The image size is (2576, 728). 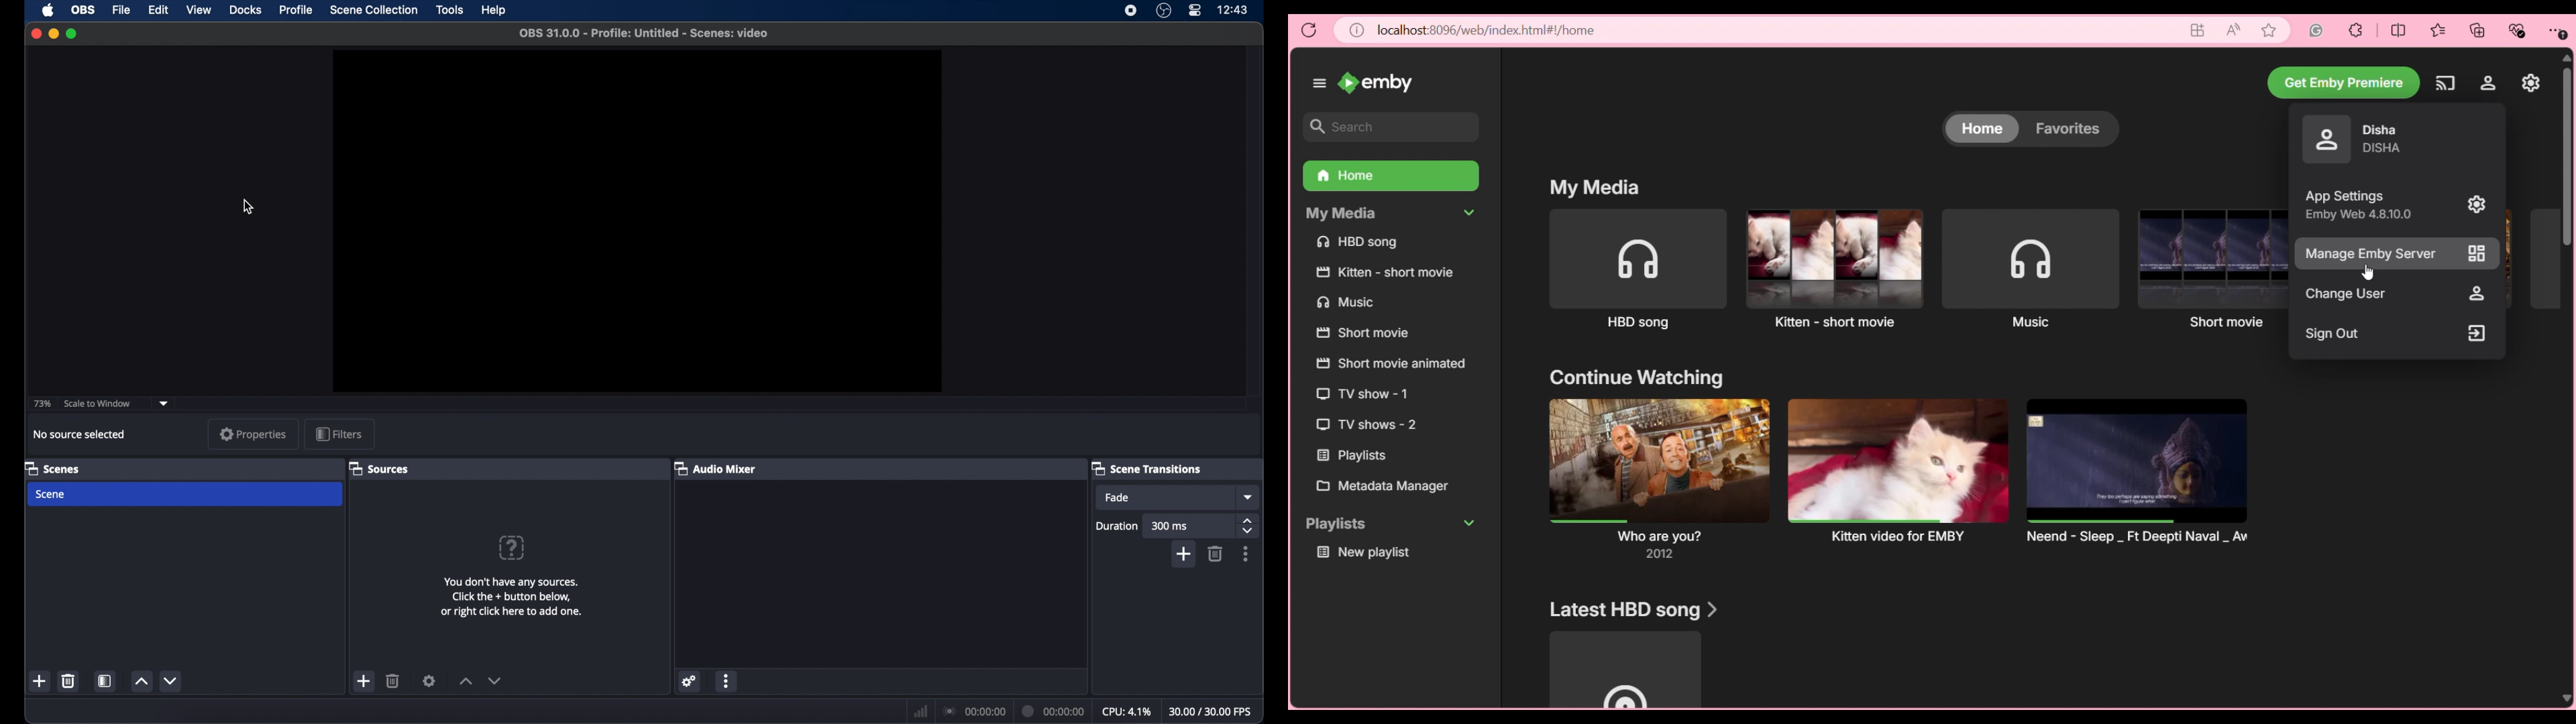 I want to click on close, so click(x=36, y=34).